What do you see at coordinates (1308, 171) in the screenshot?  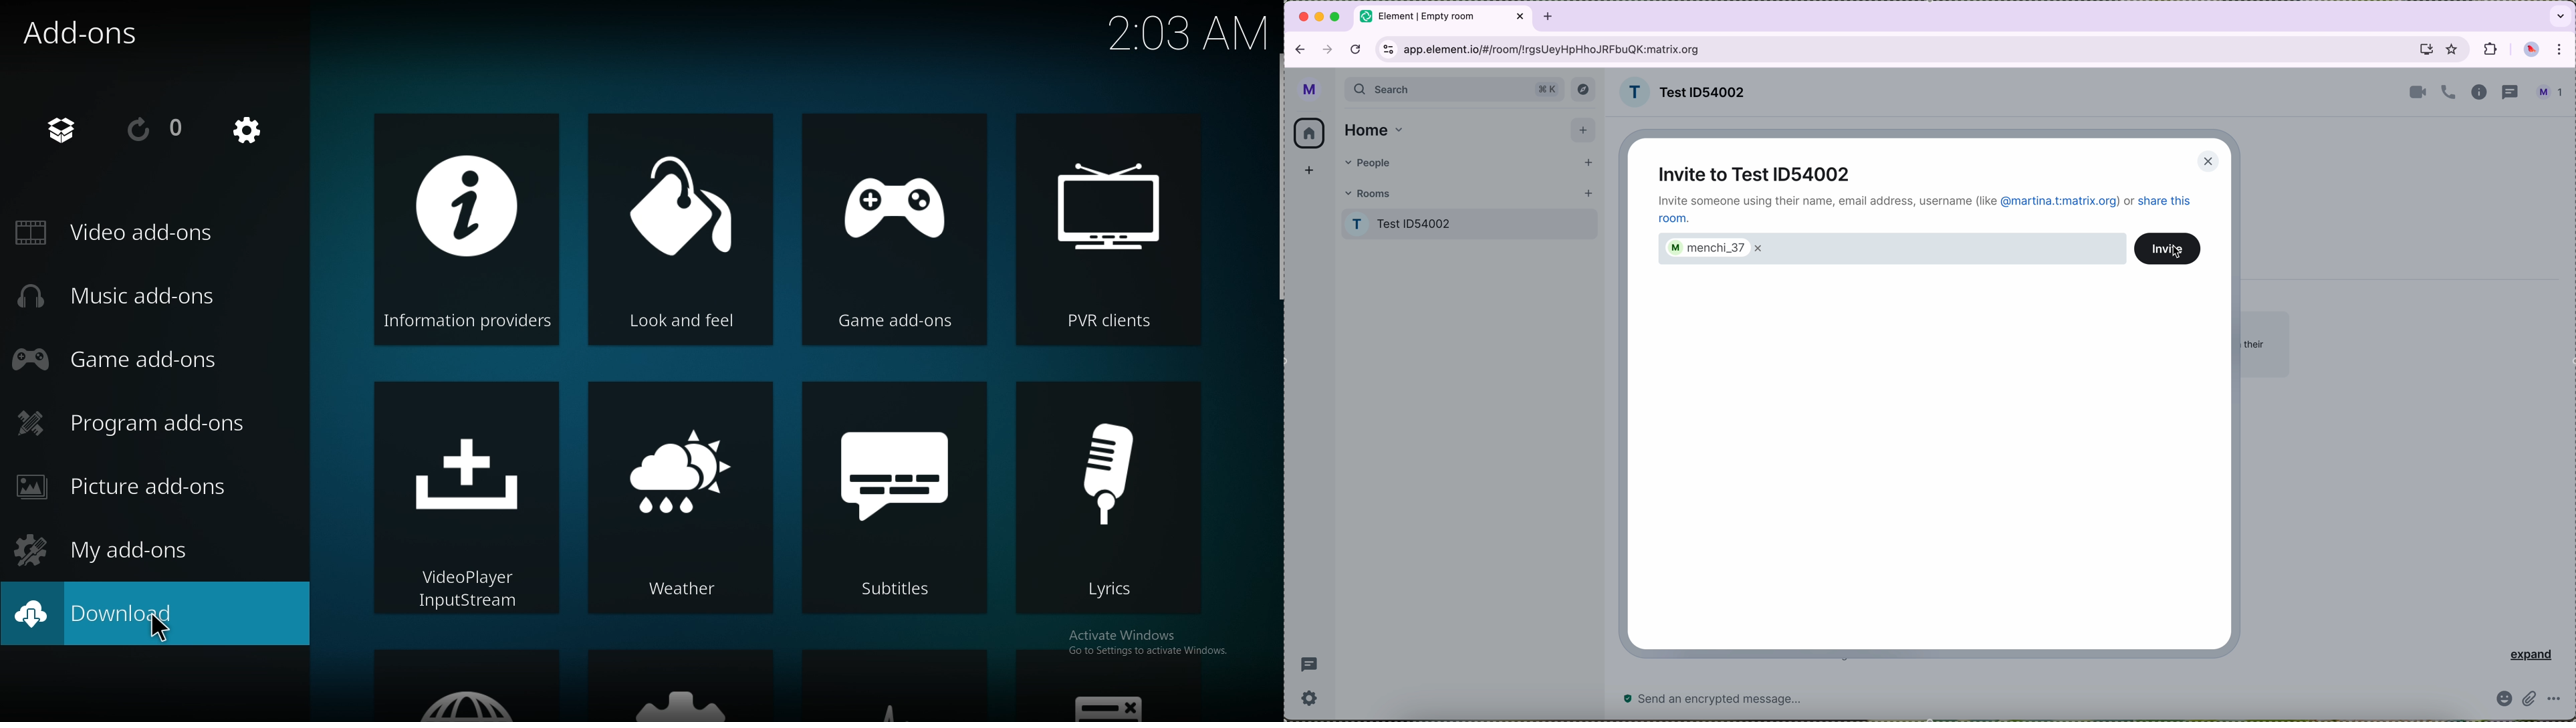 I see `add` at bounding box center [1308, 171].